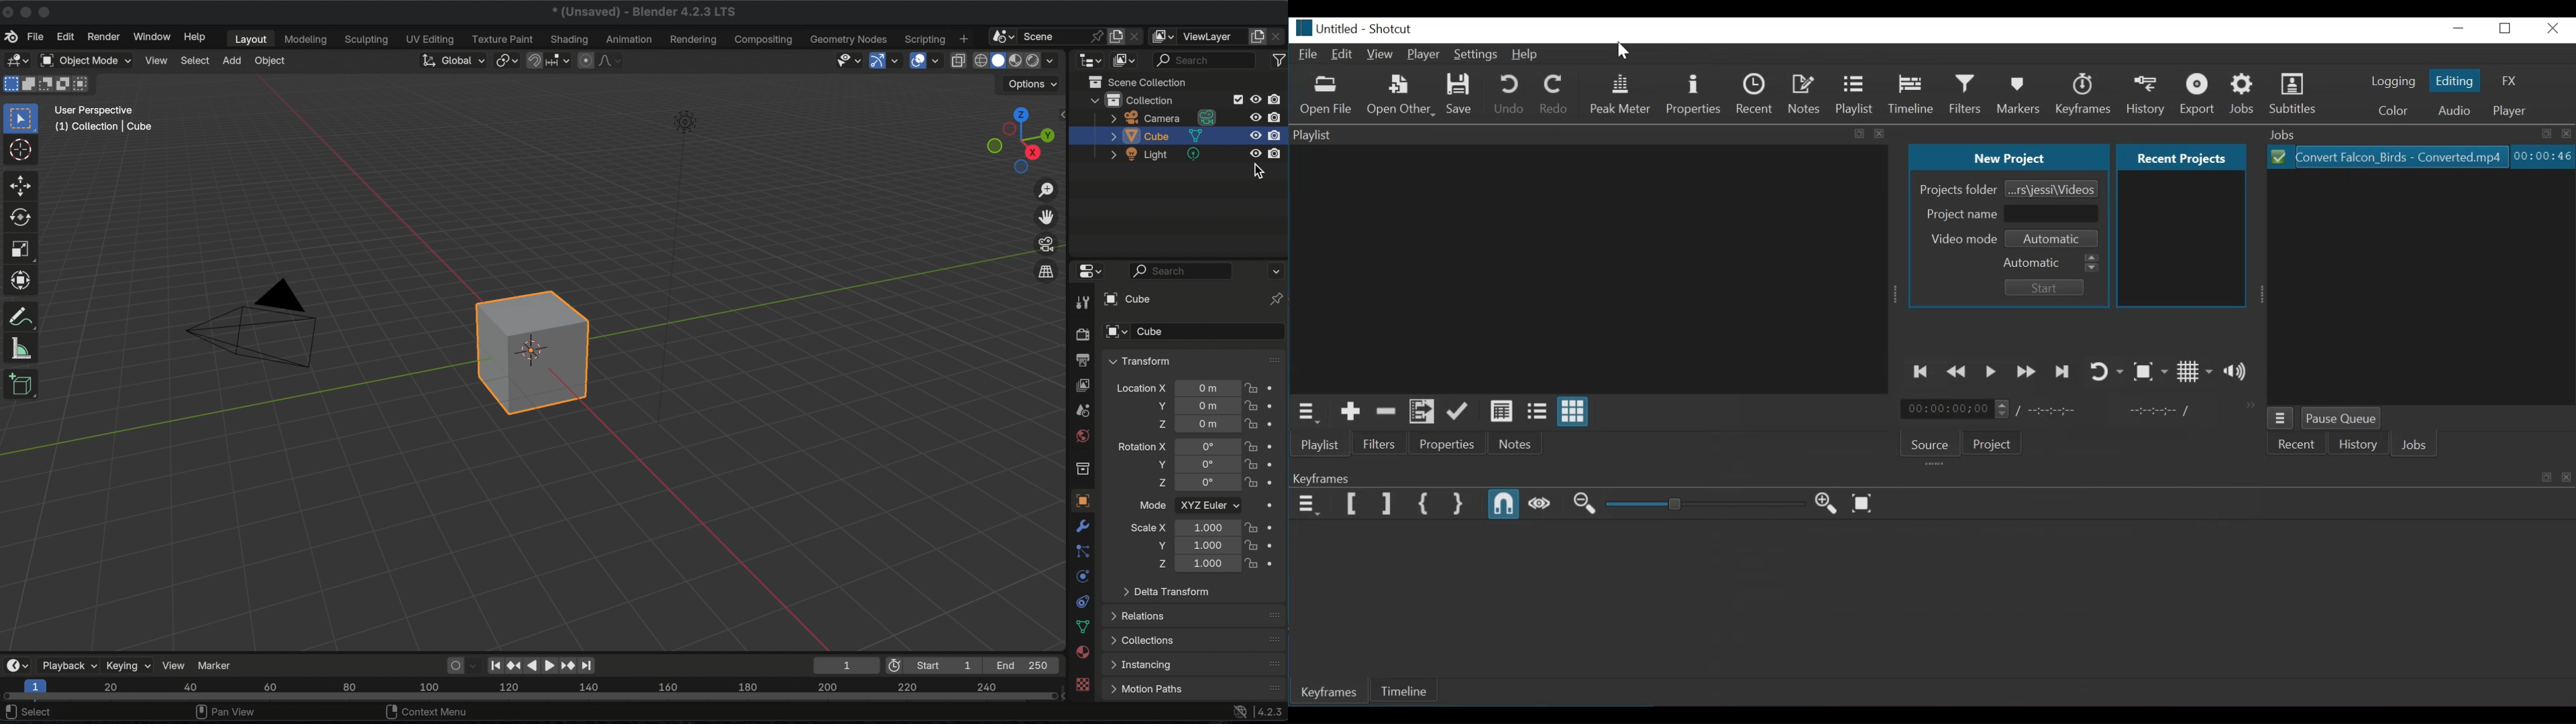  What do you see at coordinates (1207, 406) in the screenshot?
I see `location of object` at bounding box center [1207, 406].